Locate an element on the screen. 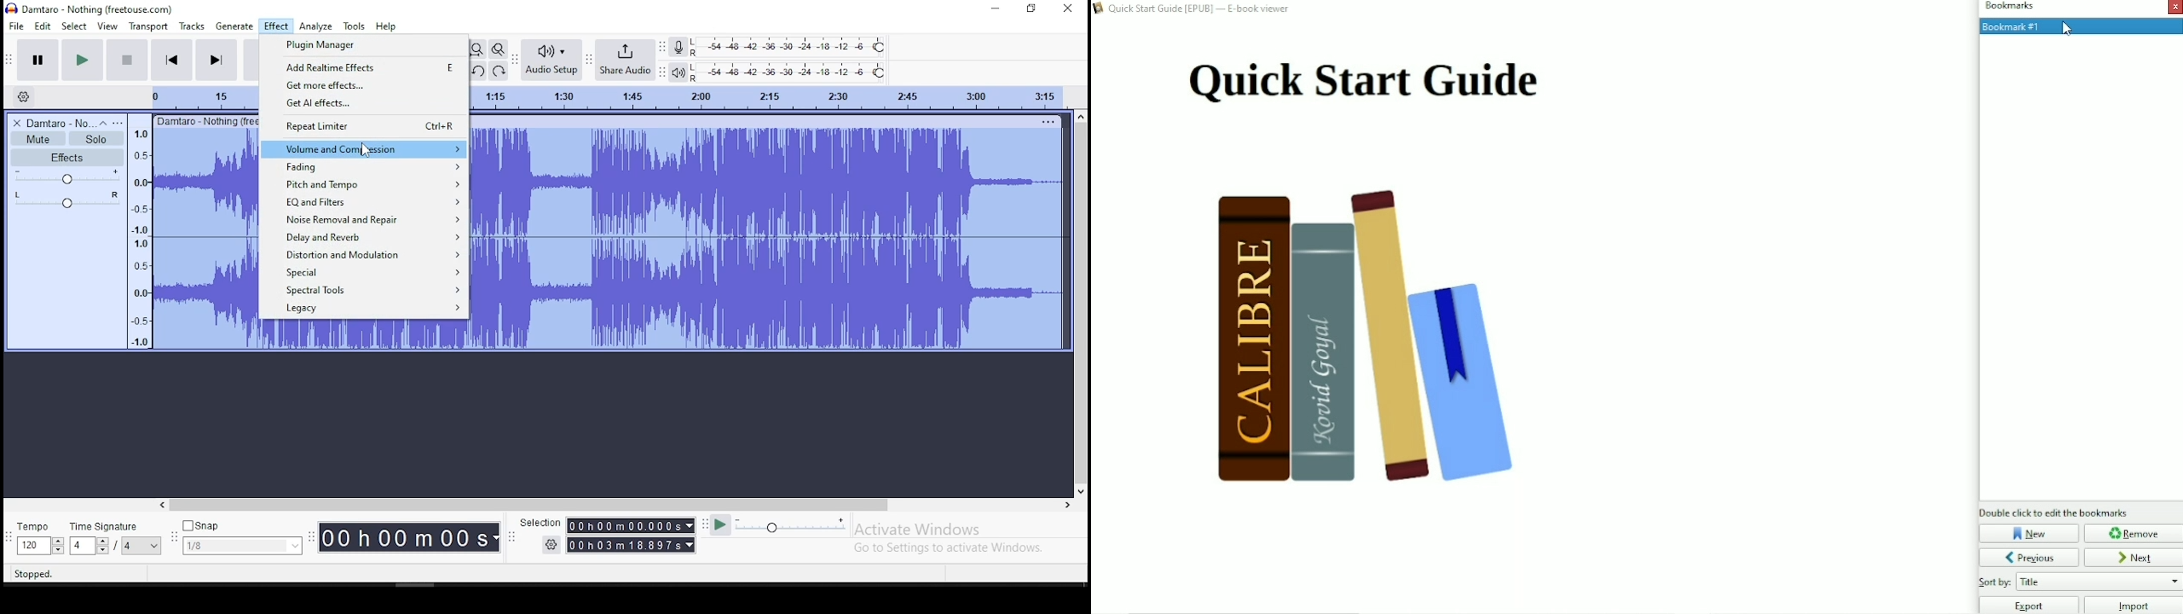  click and drag to select audio is located at coordinates (217, 575).